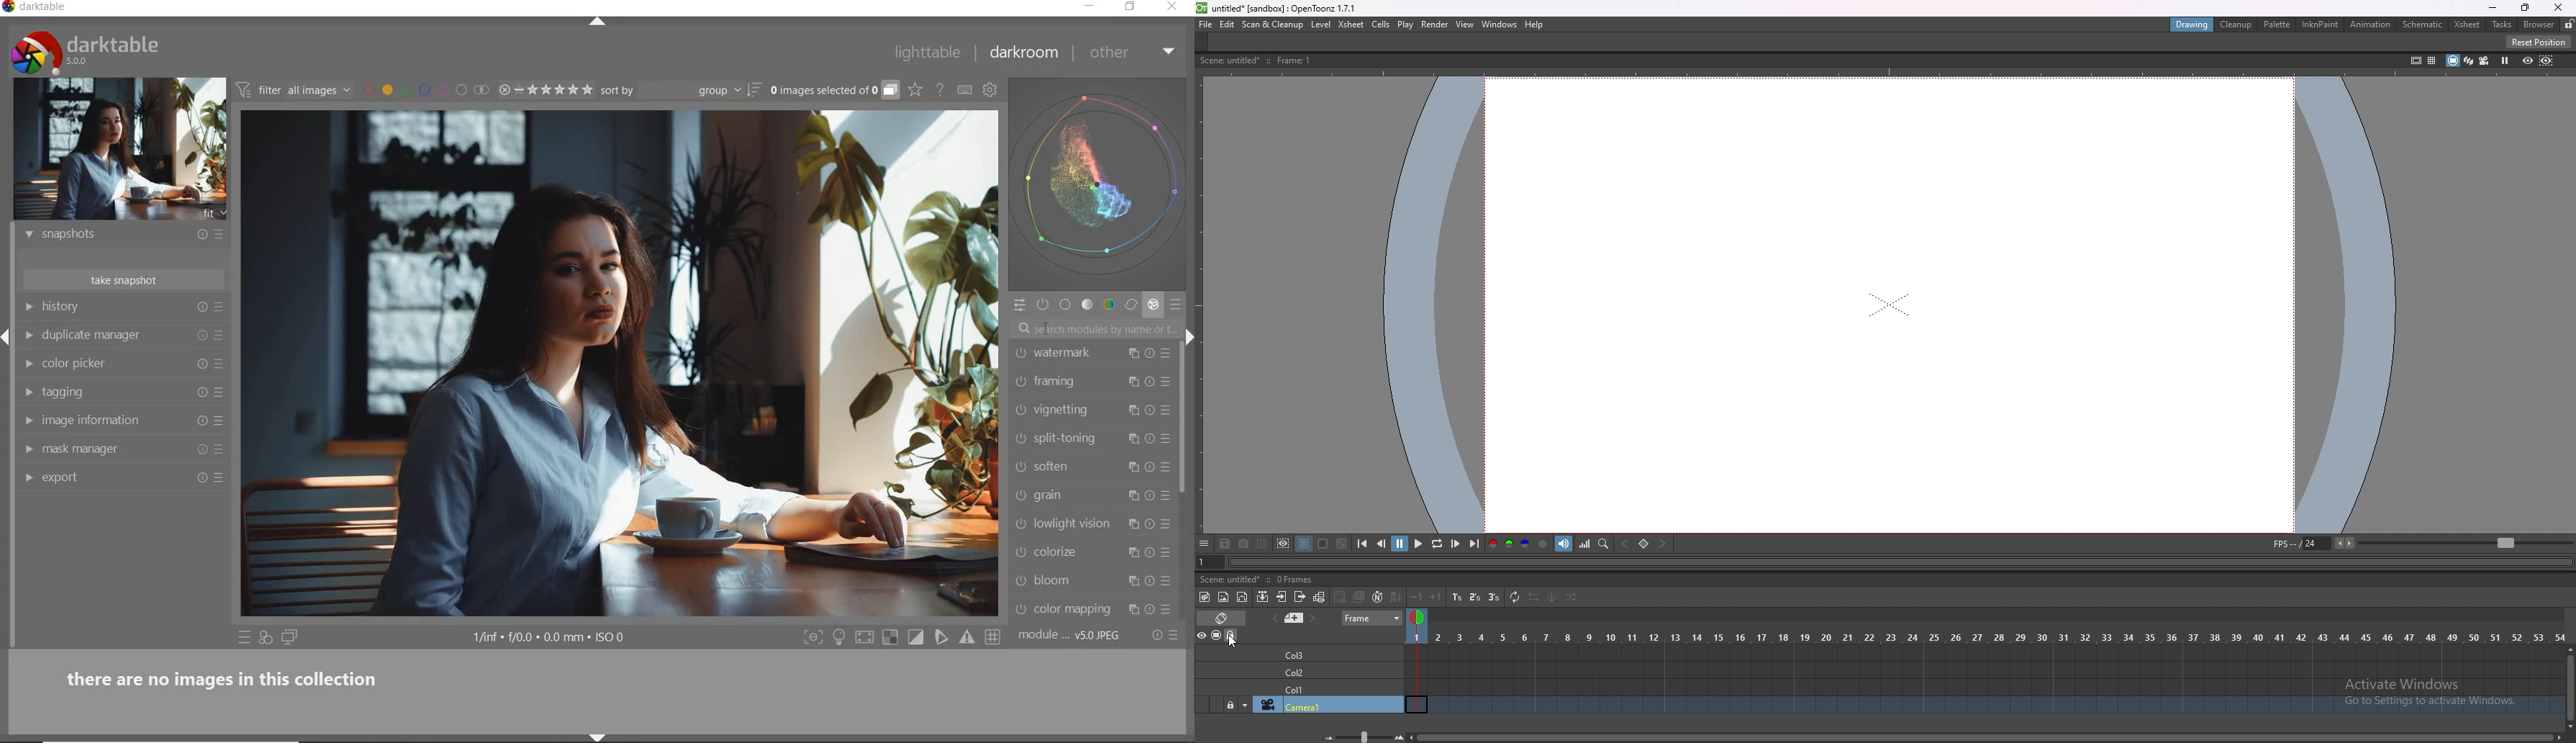  I want to click on filter by images color label, so click(425, 90).